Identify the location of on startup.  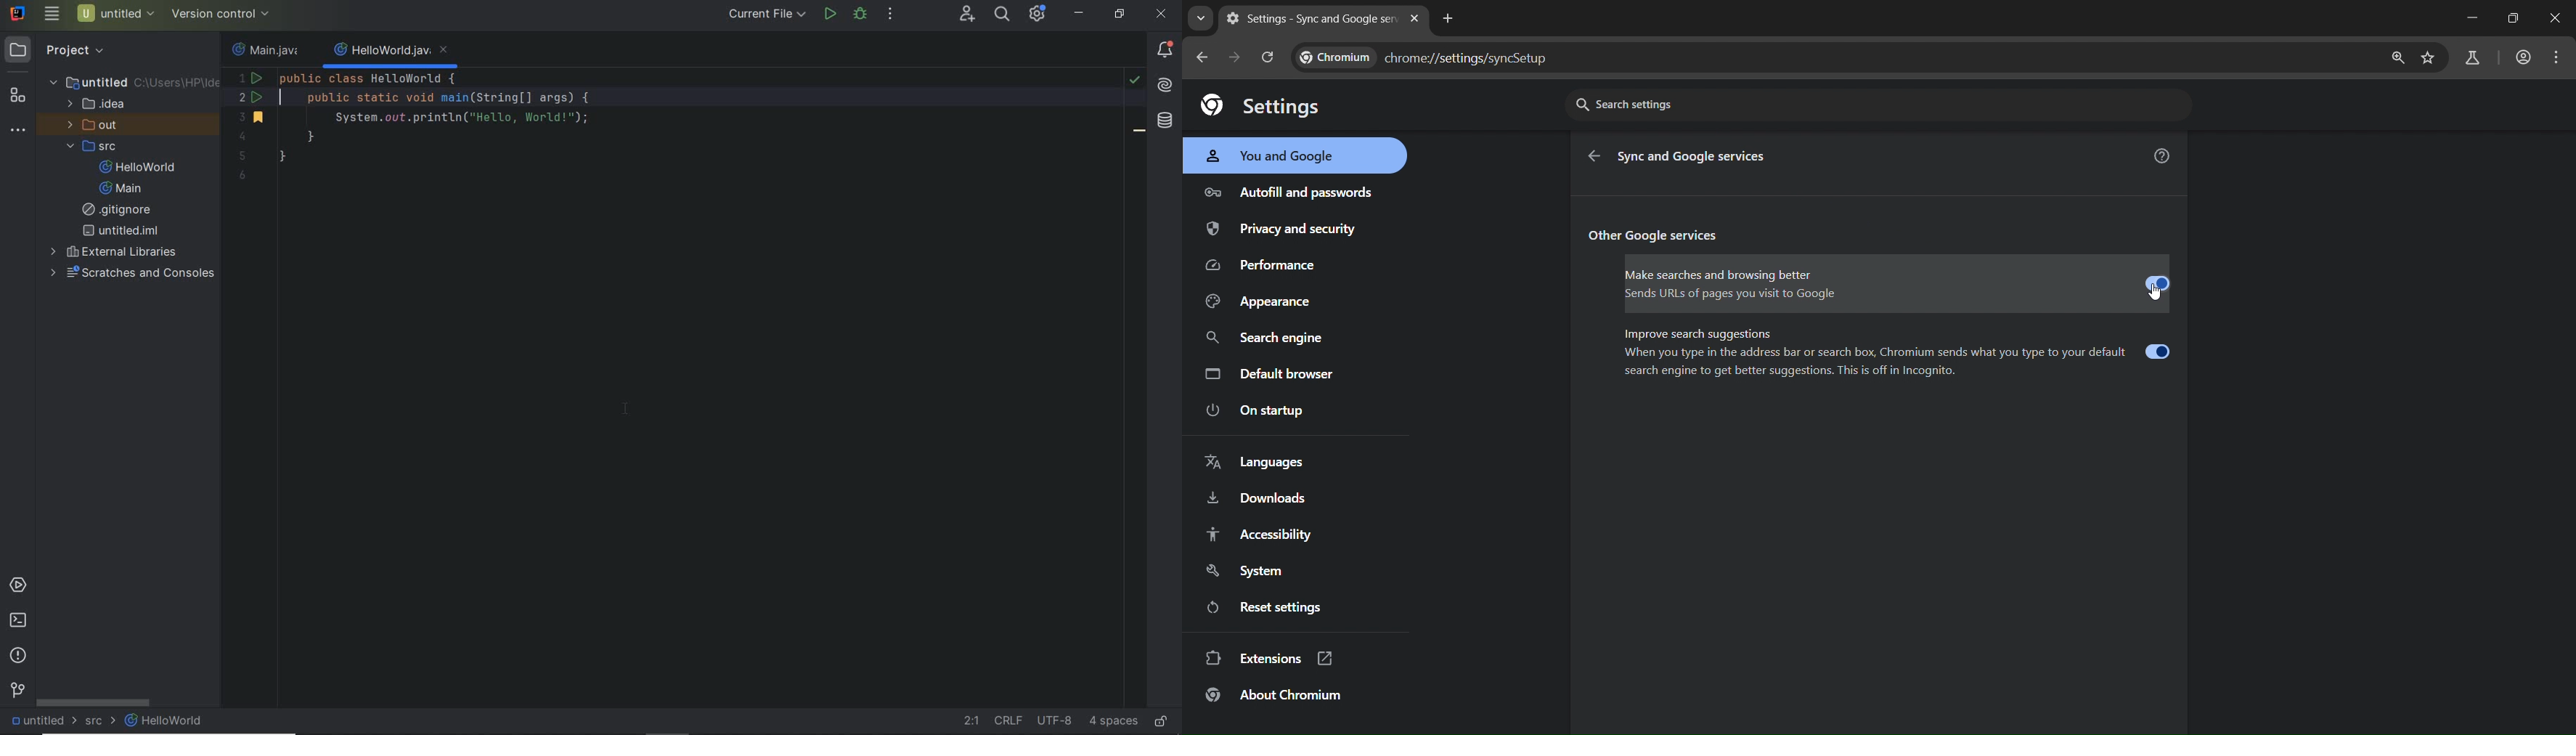
(1268, 410).